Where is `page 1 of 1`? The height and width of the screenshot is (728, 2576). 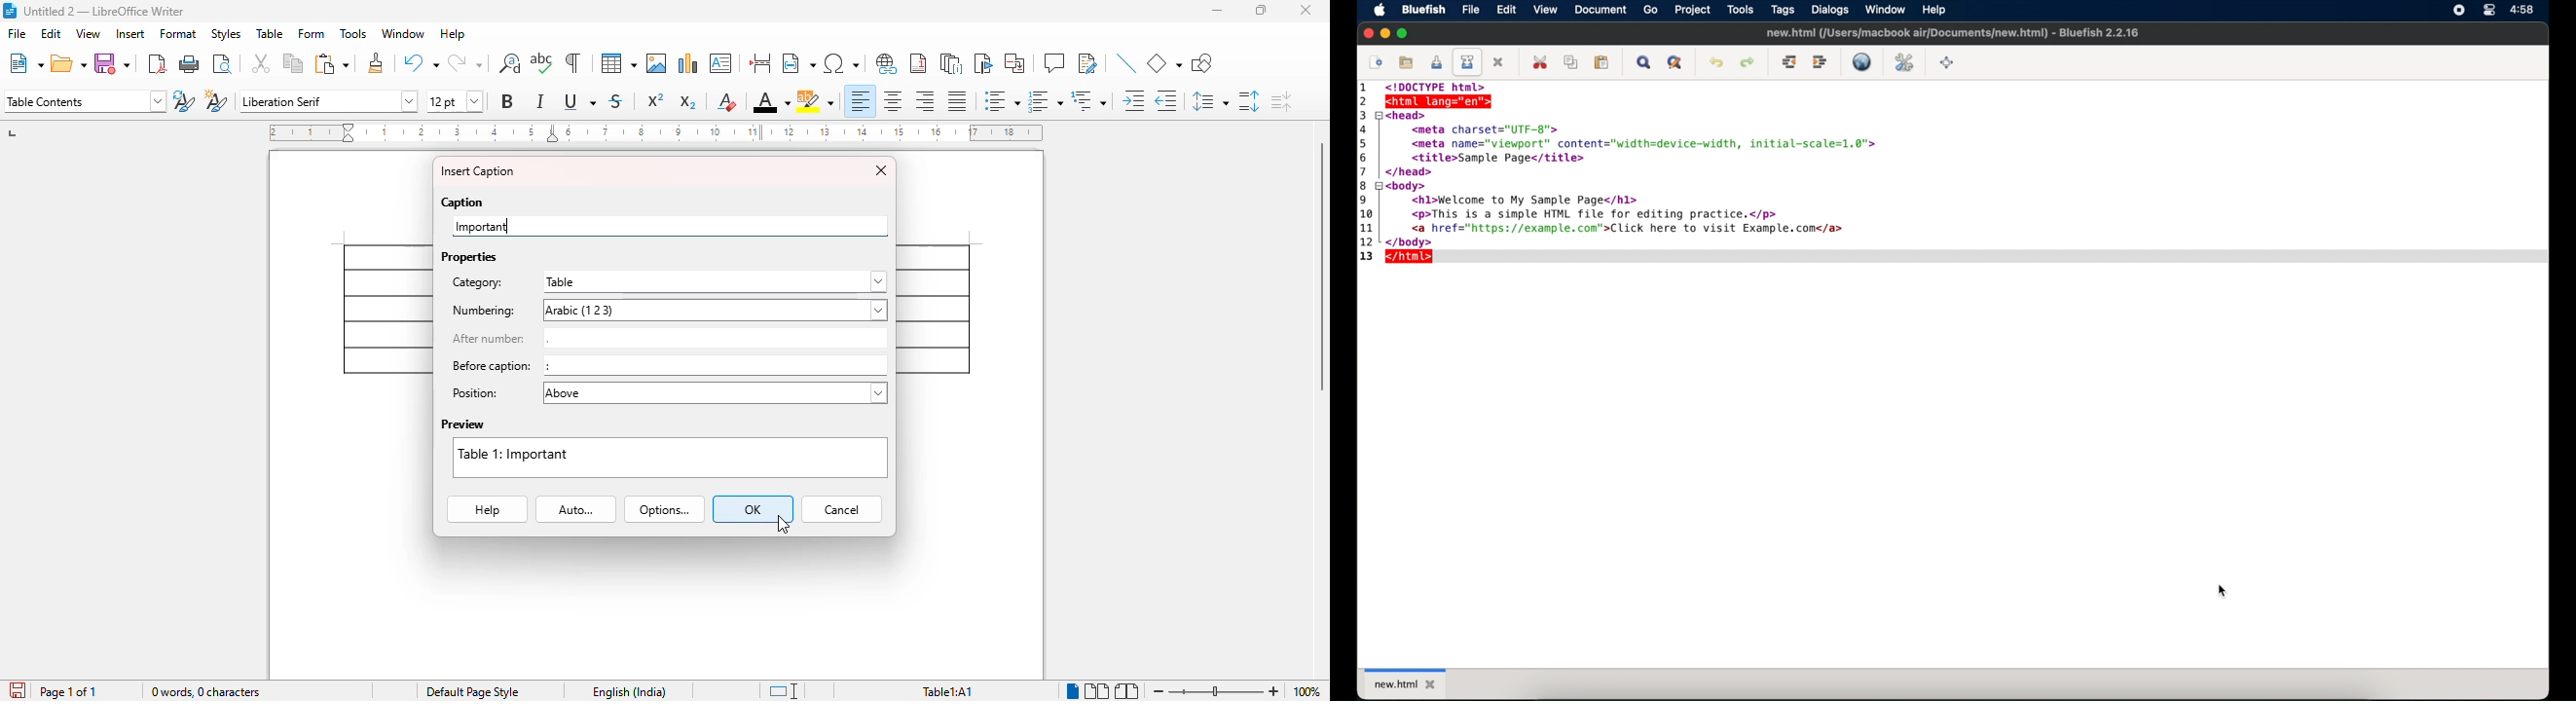
page 1 of 1 is located at coordinates (69, 691).